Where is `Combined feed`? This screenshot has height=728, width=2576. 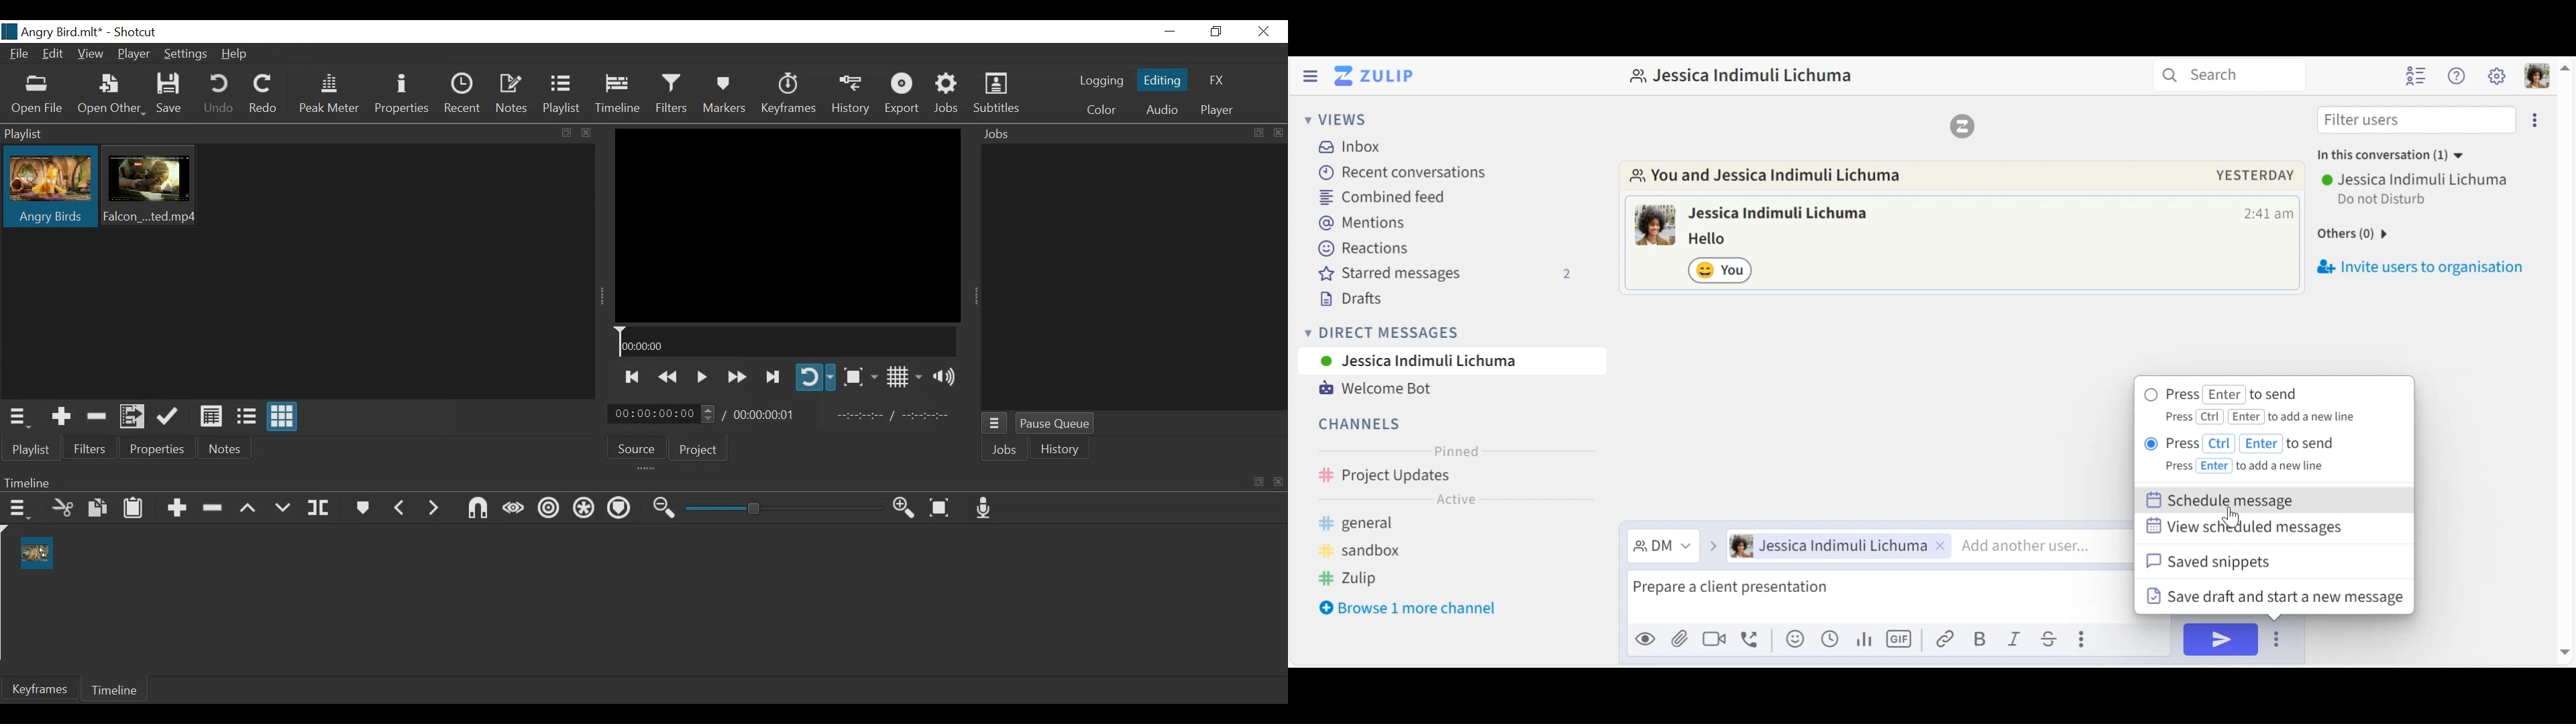 Combined feed is located at coordinates (1385, 196).